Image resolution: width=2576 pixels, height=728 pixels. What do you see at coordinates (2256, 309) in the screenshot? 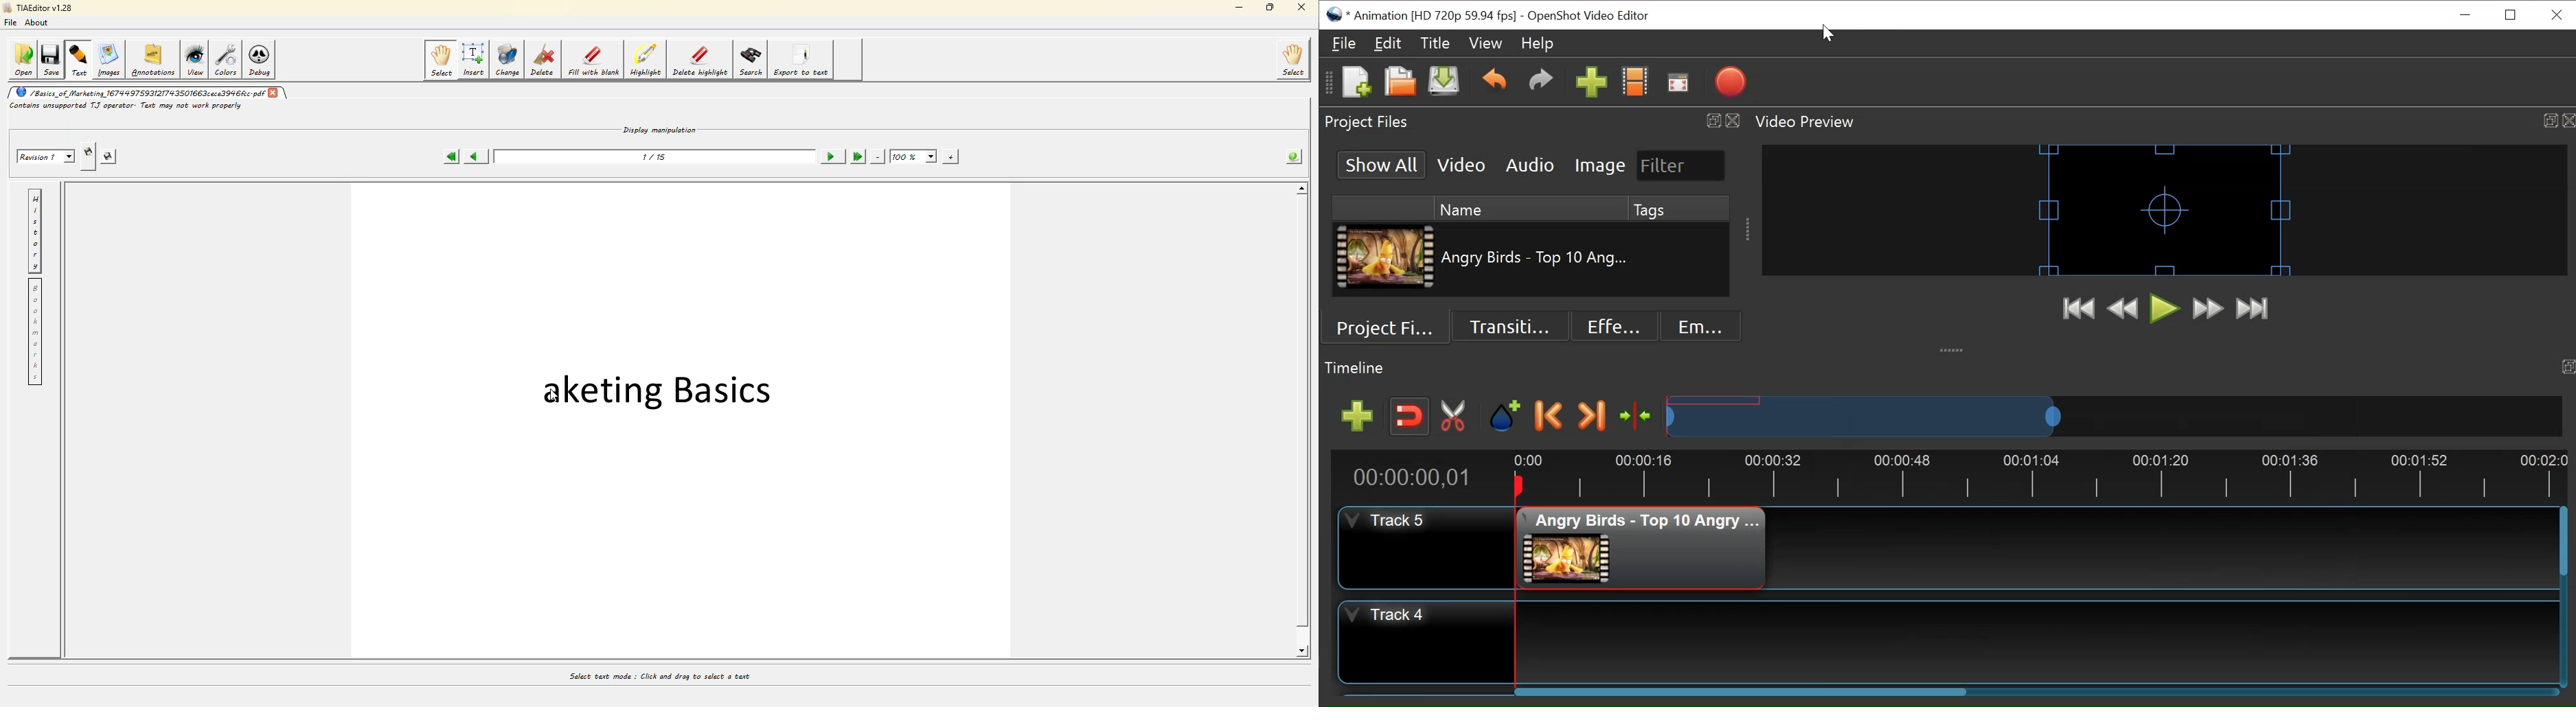
I see `Jump to End` at bounding box center [2256, 309].